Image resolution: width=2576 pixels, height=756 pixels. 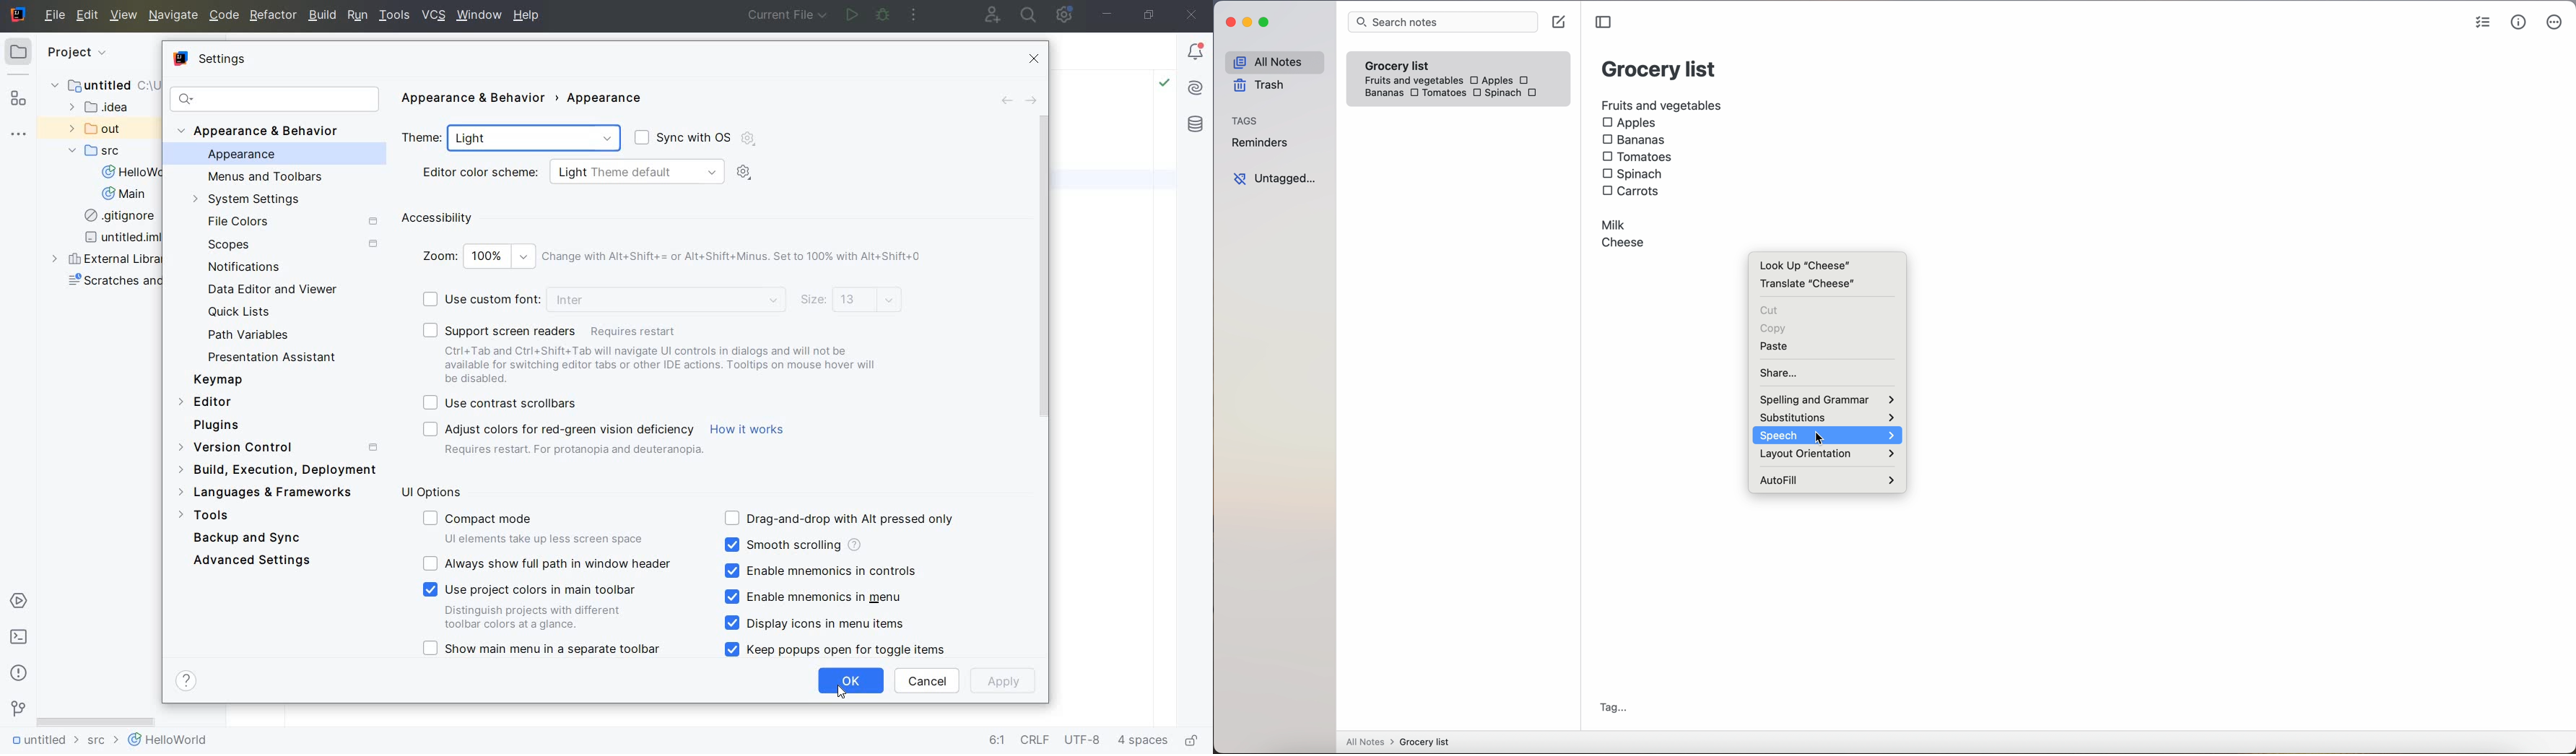 What do you see at coordinates (174, 15) in the screenshot?
I see `NAVIGATE` at bounding box center [174, 15].